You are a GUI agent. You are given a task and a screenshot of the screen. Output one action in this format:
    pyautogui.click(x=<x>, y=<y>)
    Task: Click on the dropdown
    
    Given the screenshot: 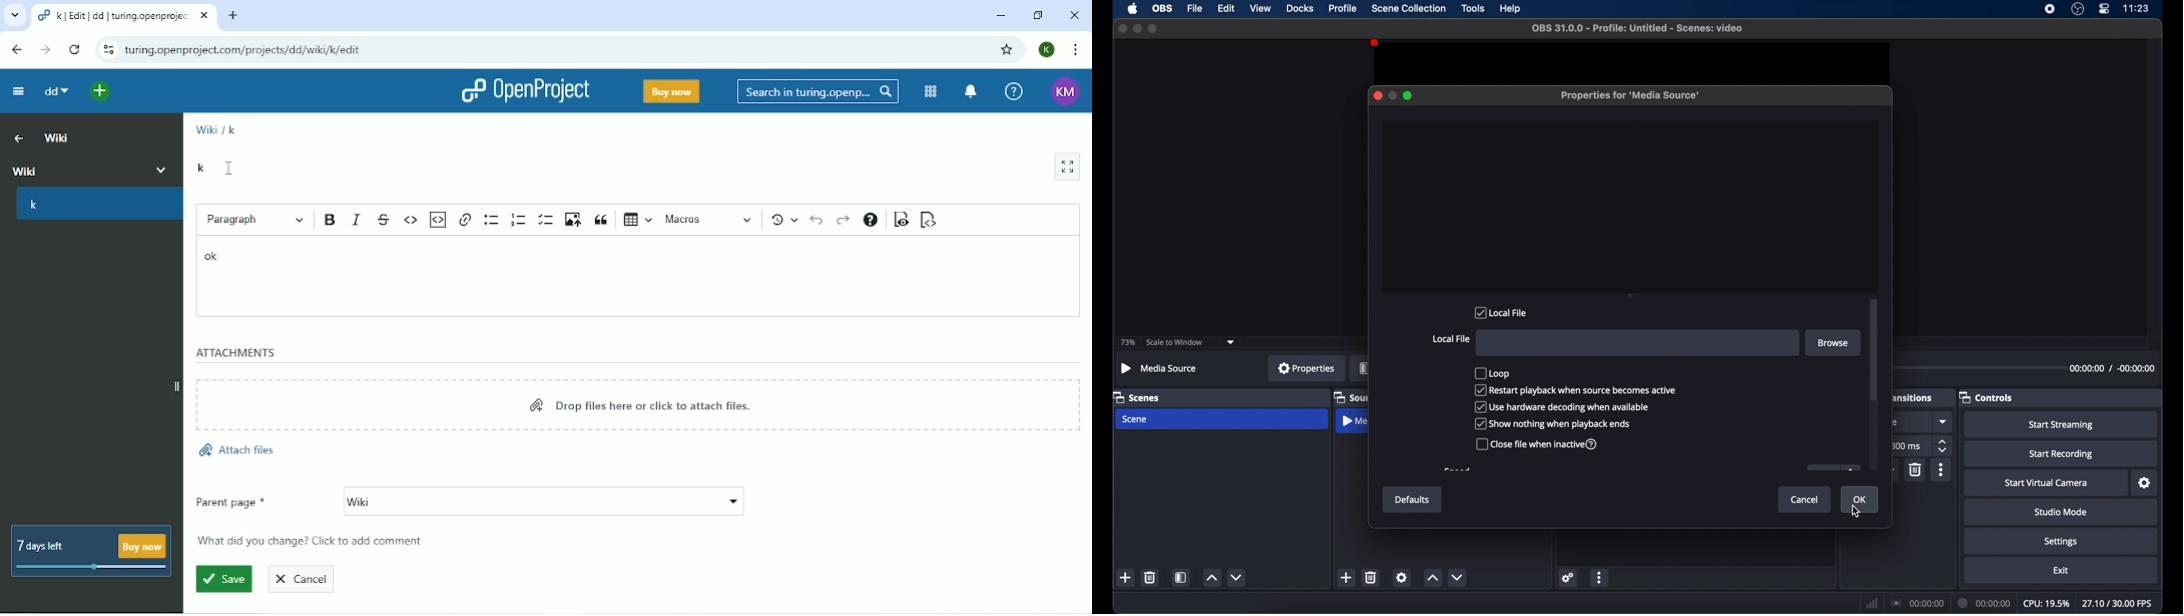 What is the action you would take?
    pyautogui.click(x=1944, y=421)
    